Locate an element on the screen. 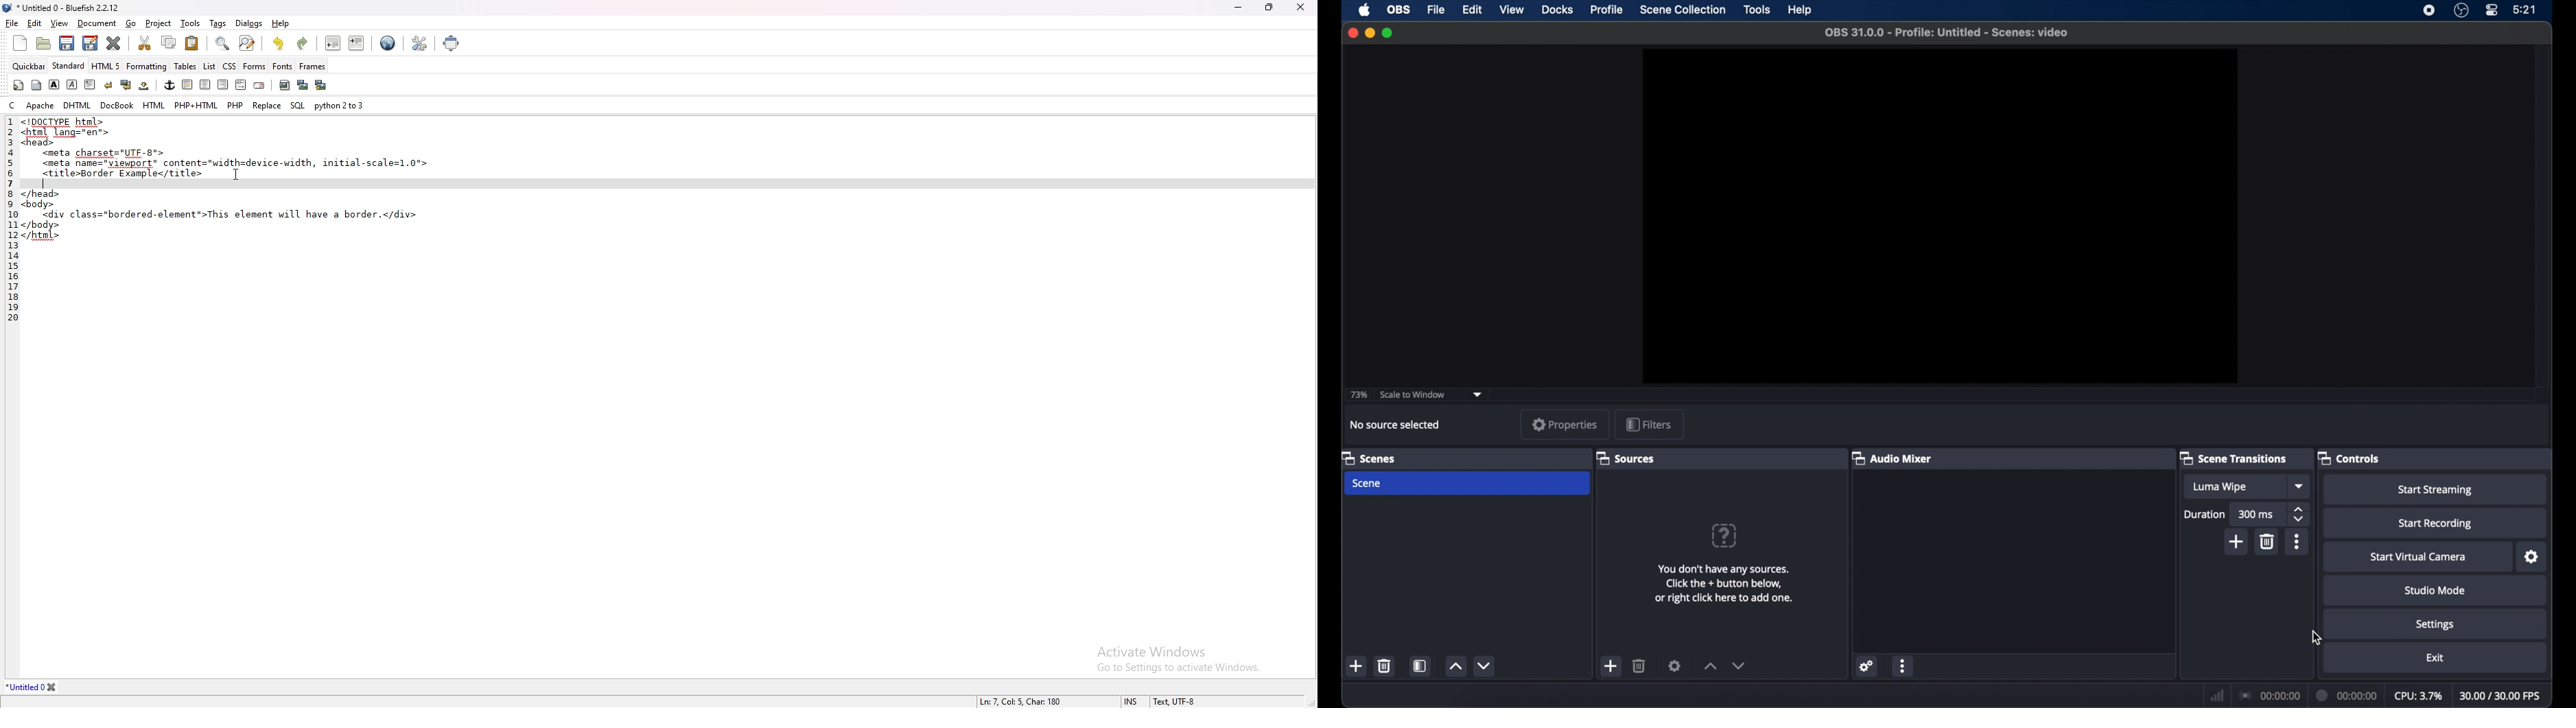 The height and width of the screenshot is (728, 2576). luma wipe is located at coordinates (2220, 487).